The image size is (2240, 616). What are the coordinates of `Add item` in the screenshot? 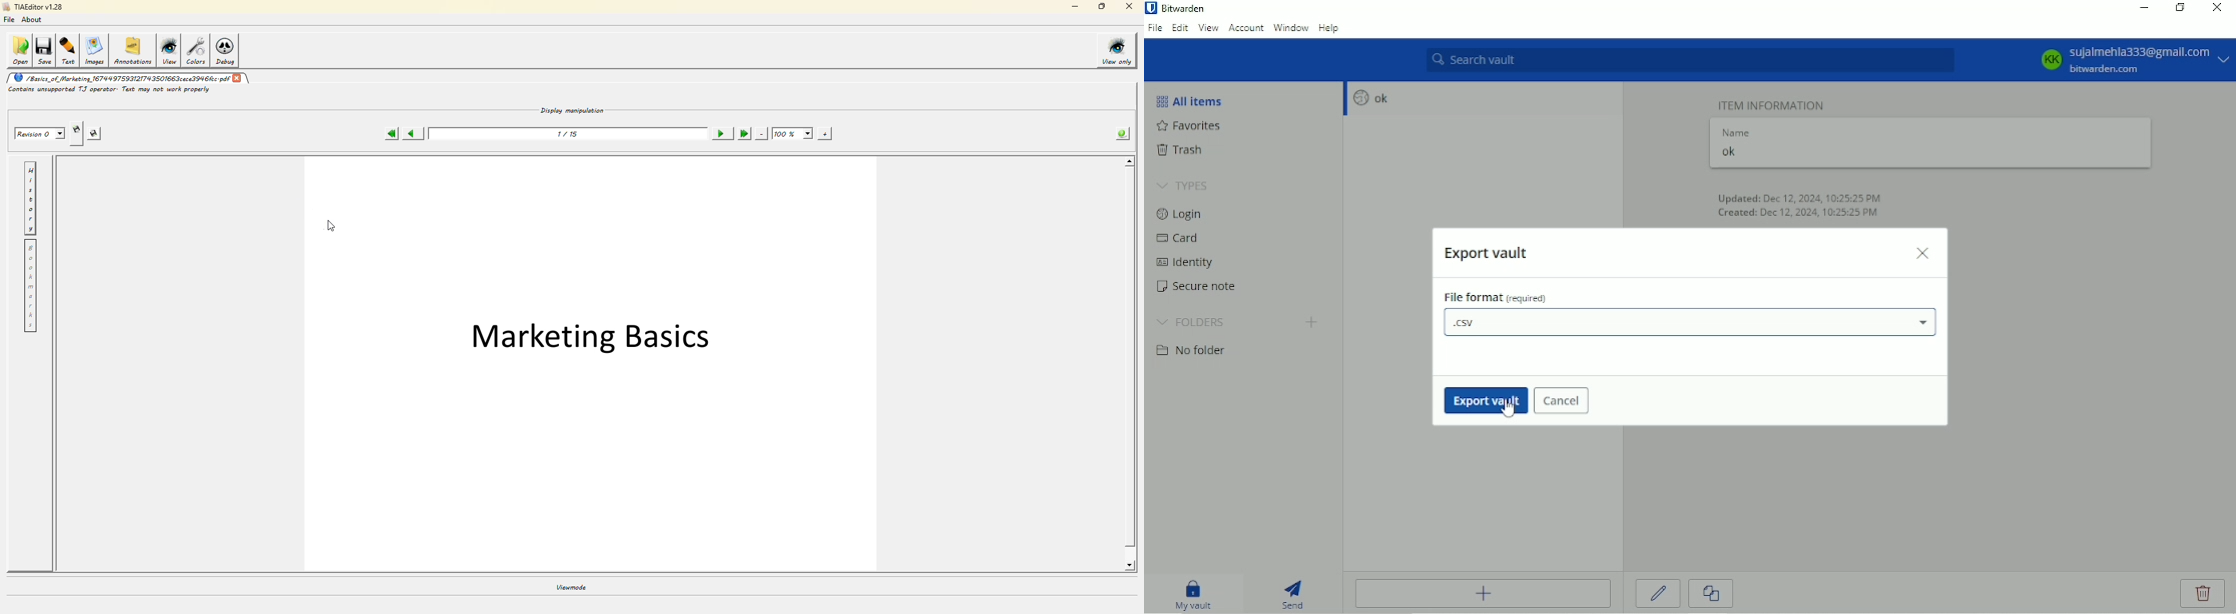 It's located at (1483, 593).